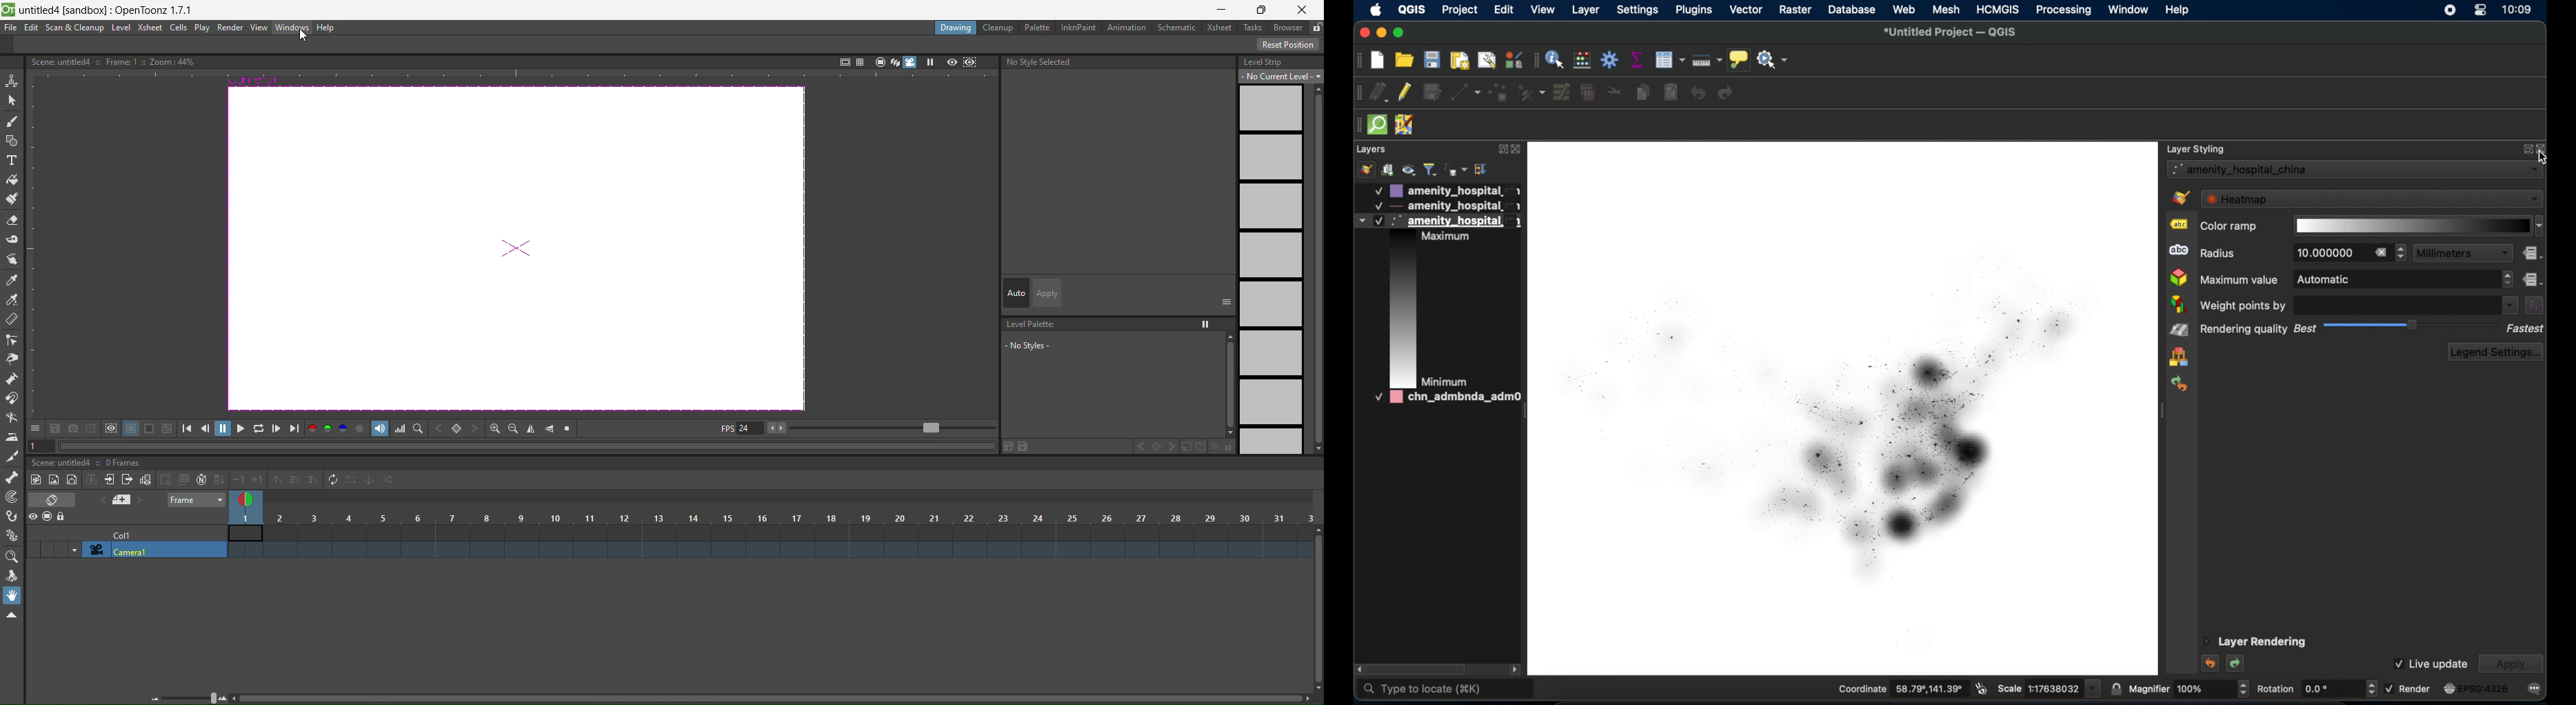  What do you see at coordinates (37, 479) in the screenshot?
I see `new toonz raster level` at bounding box center [37, 479].